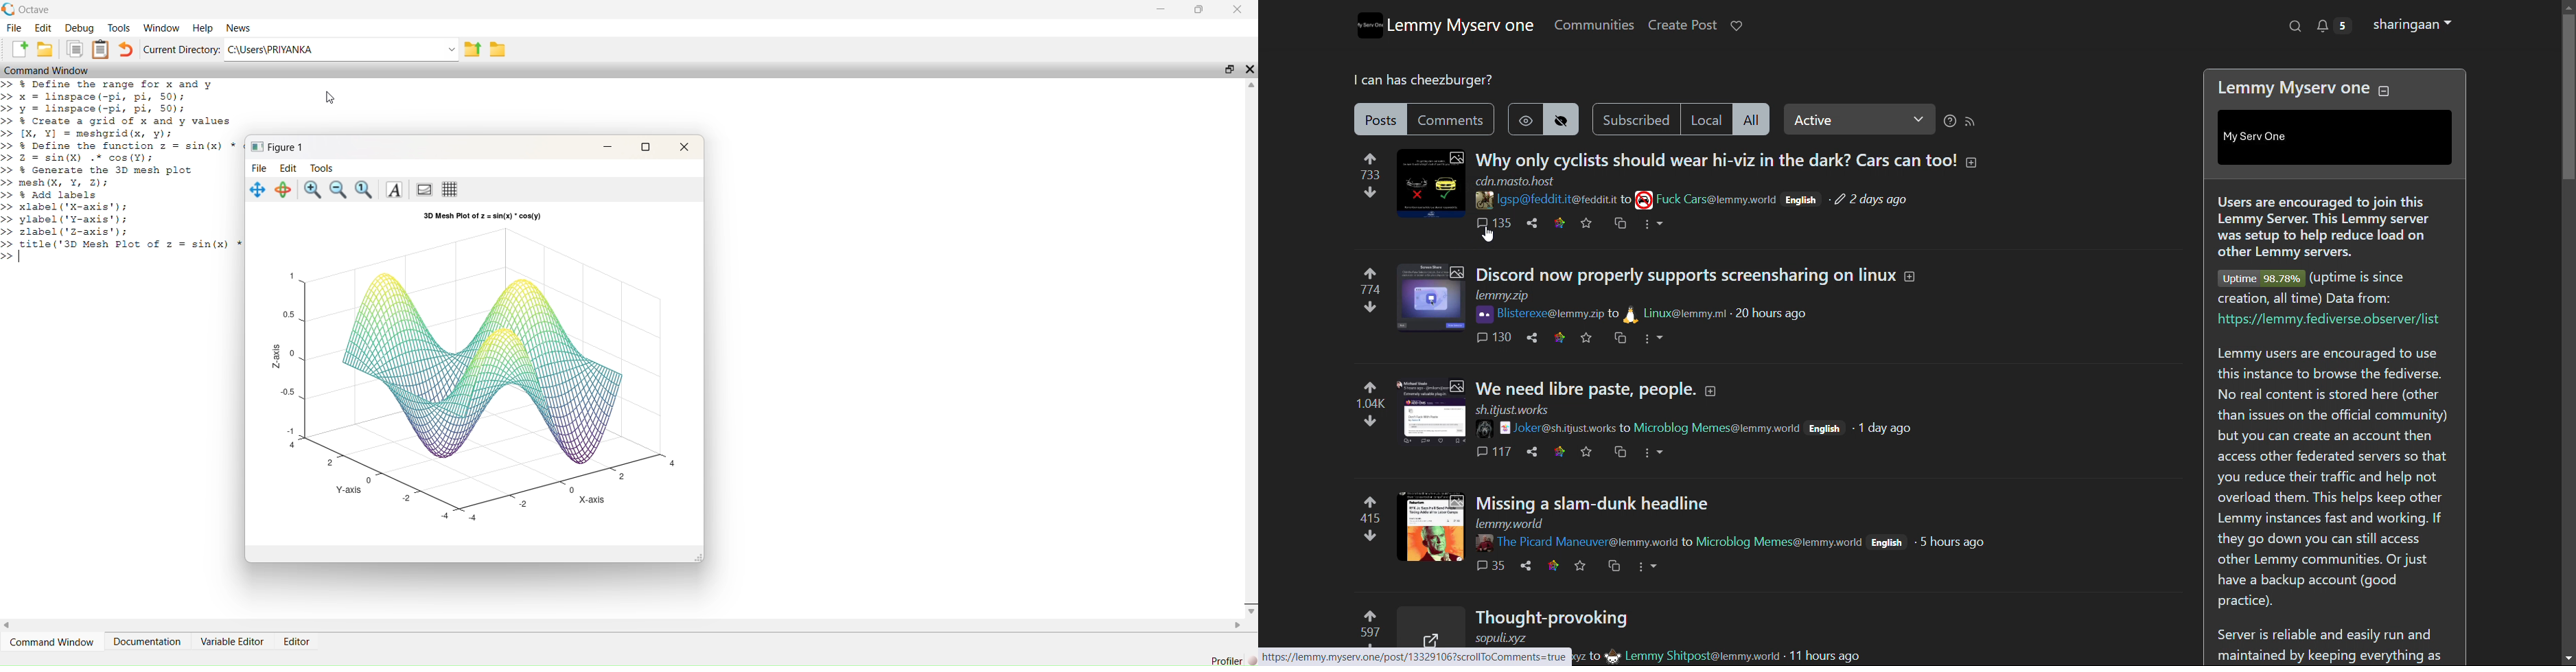 Image resolution: width=2576 pixels, height=672 pixels. Describe the element at coordinates (338, 189) in the screenshot. I see `Zoom out` at that location.